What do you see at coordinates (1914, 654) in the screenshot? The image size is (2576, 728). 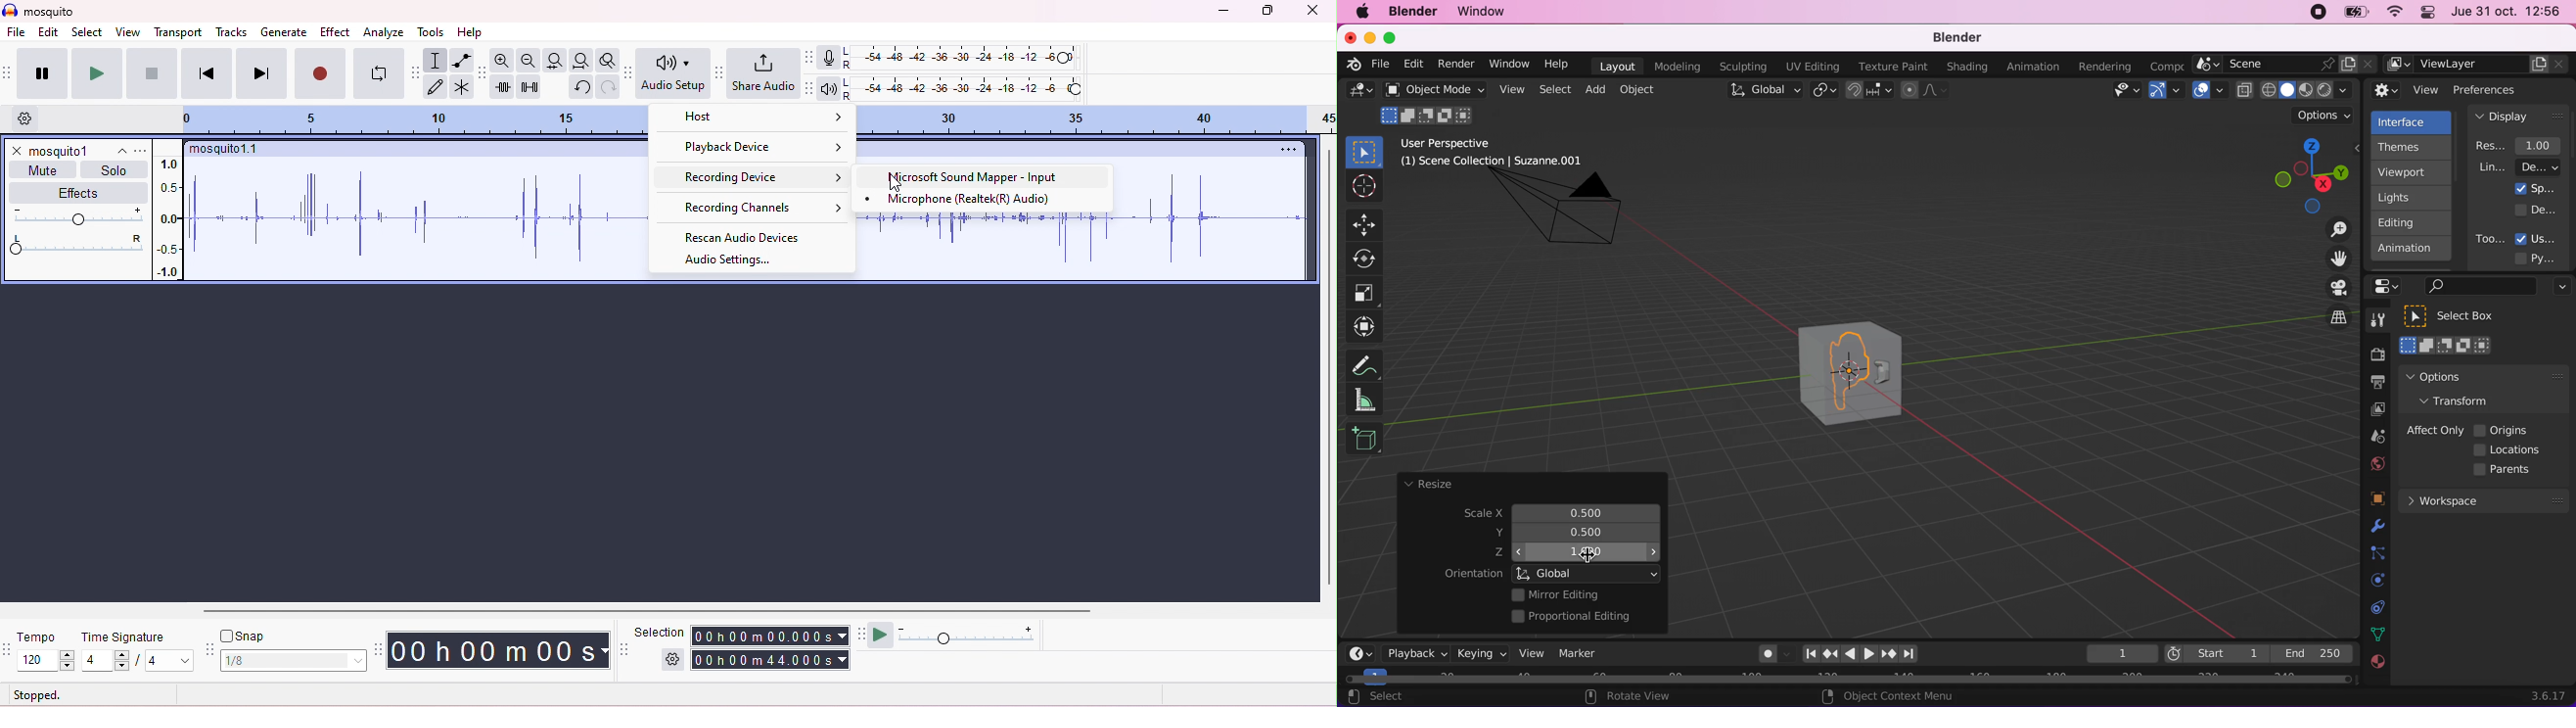 I see `jump to endpoint` at bounding box center [1914, 654].